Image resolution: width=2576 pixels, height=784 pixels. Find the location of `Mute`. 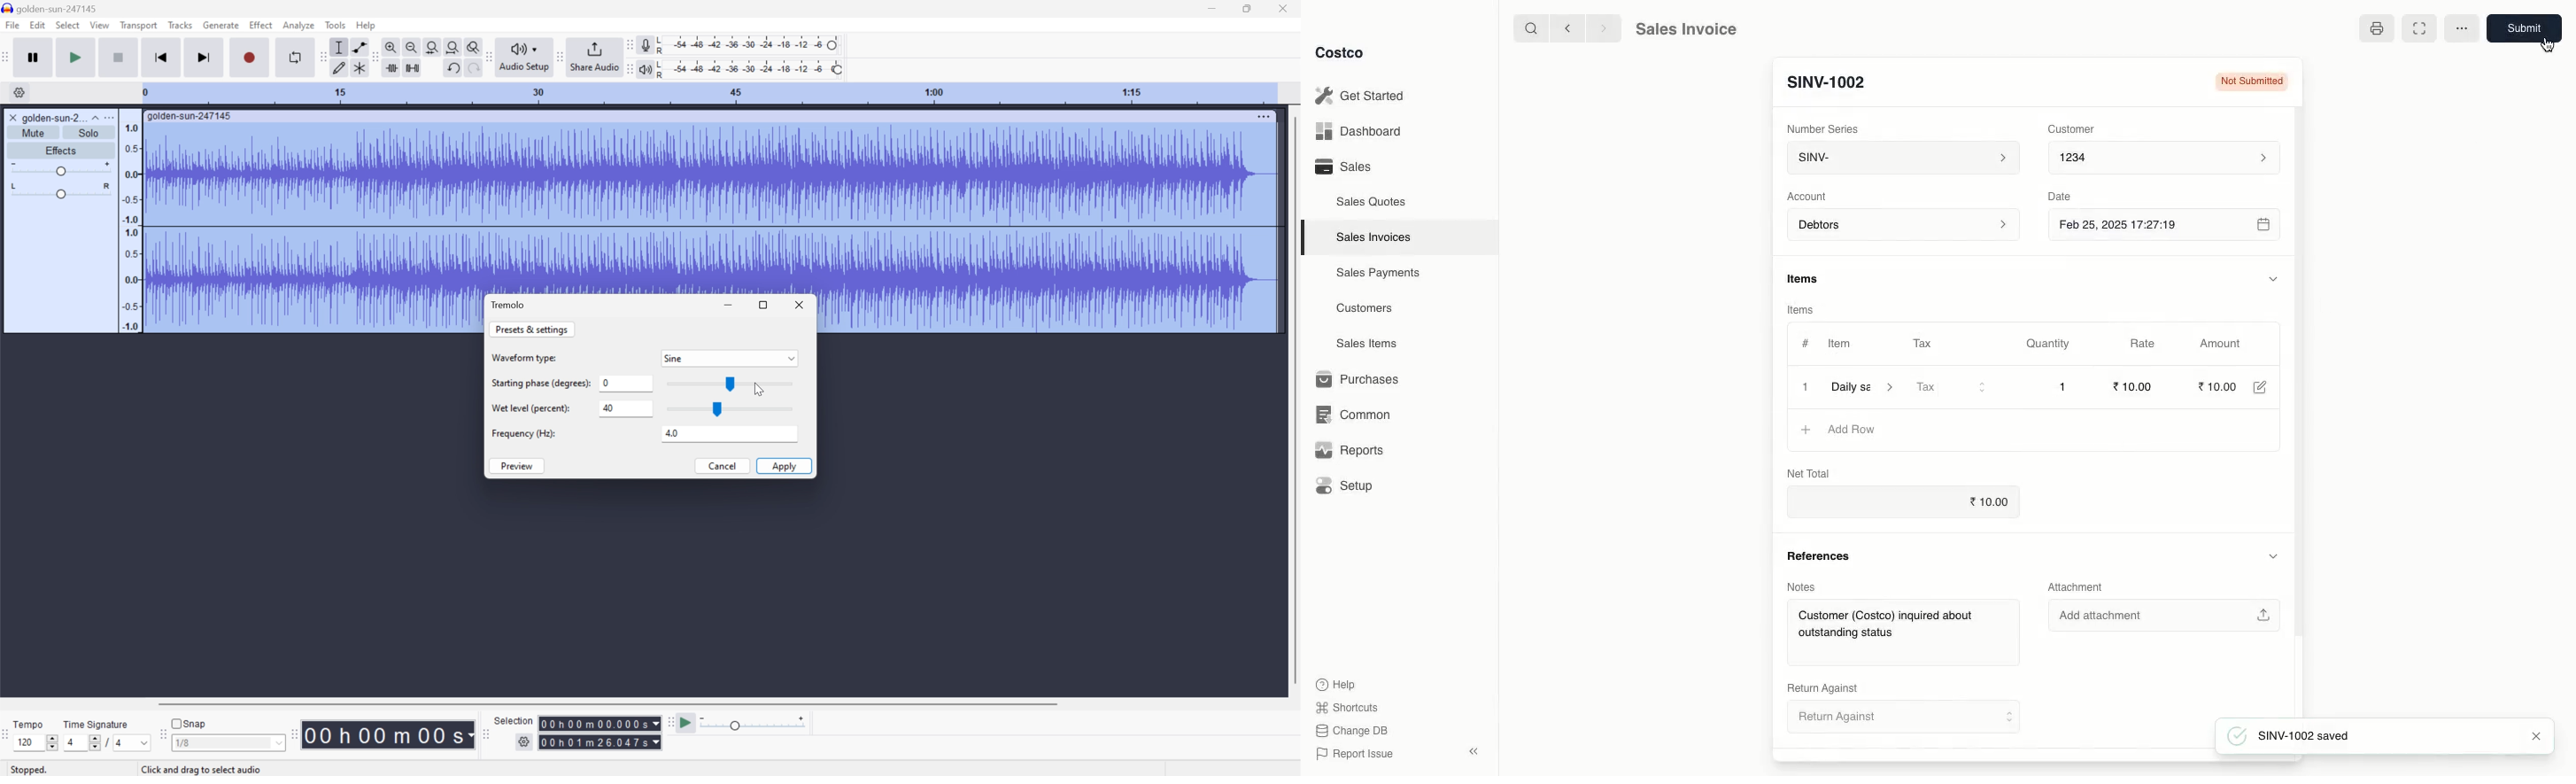

Mute is located at coordinates (34, 133).